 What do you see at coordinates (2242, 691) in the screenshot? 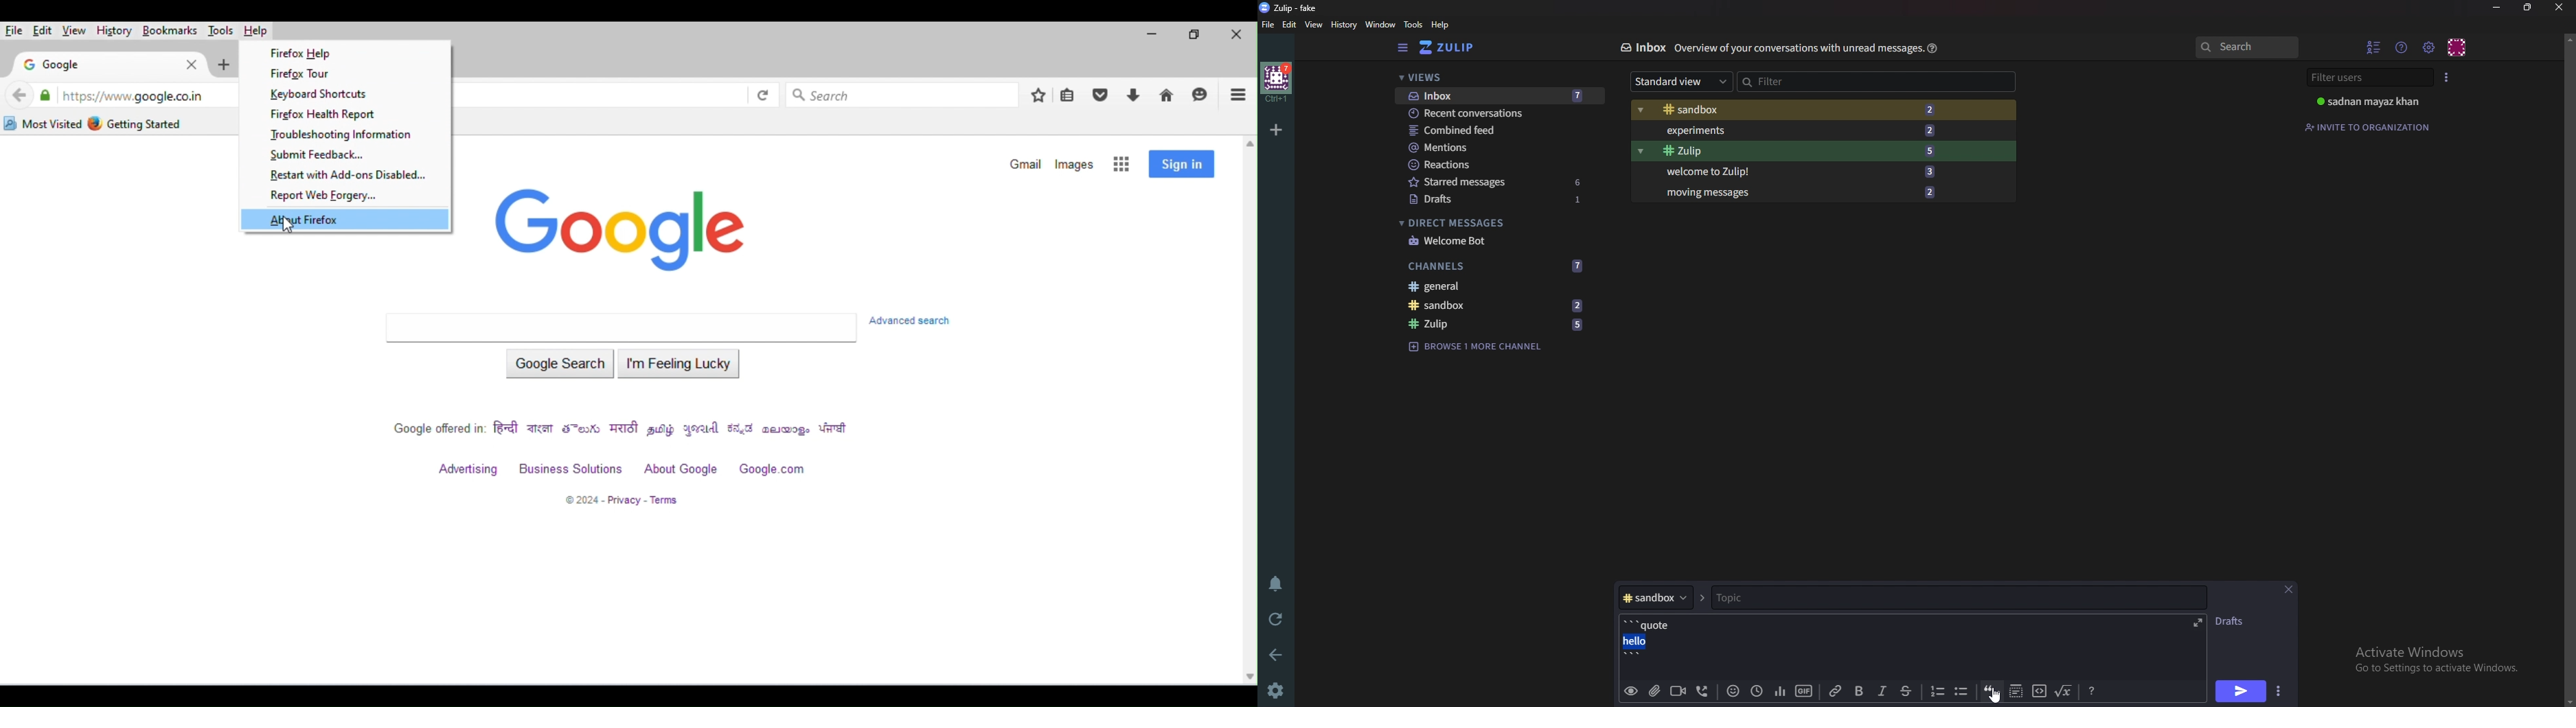
I see `send` at bounding box center [2242, 691].